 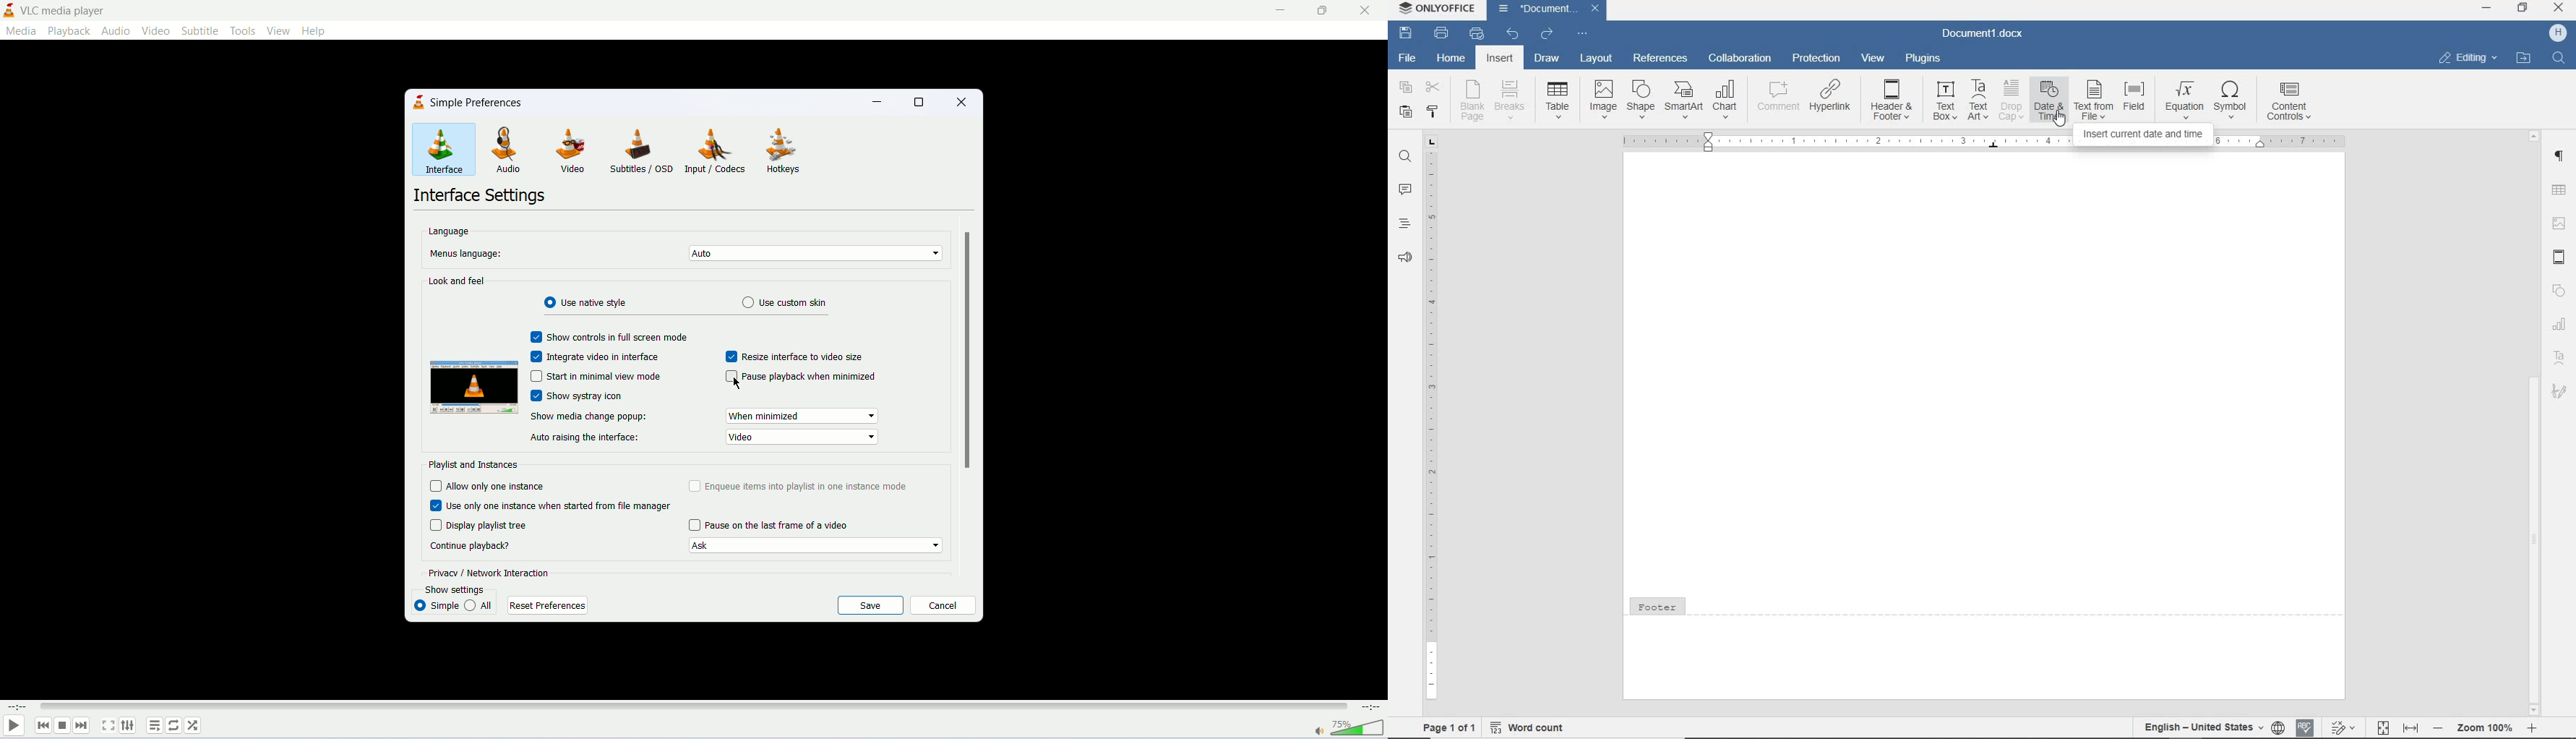 I want to click on hotkeys, so click(x=782, y=153).